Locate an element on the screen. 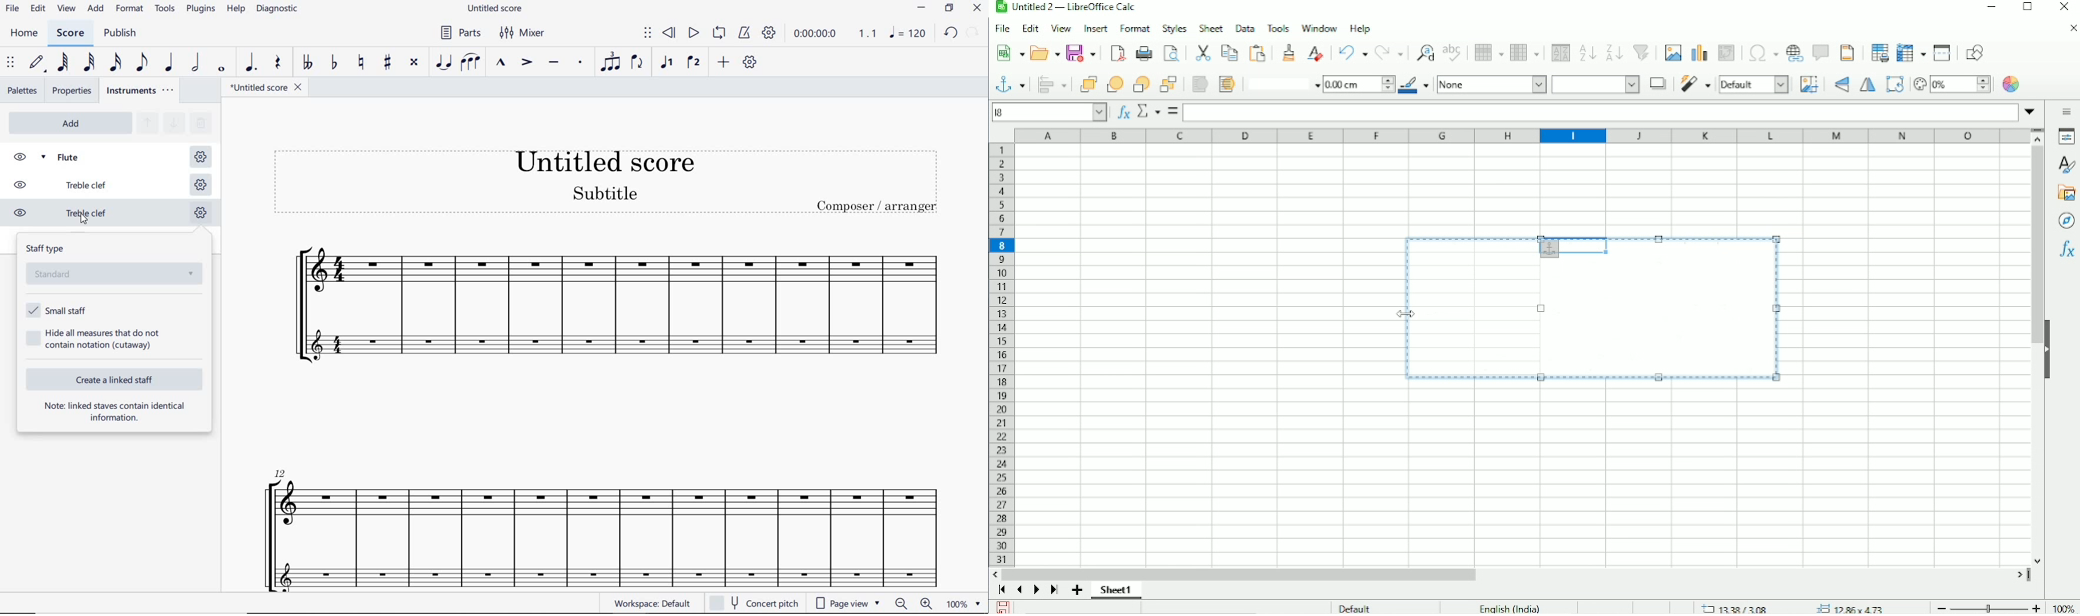 This screenshot has width=2100, height=616. TOGGLE SHARP is located at coordinates (386, 62).